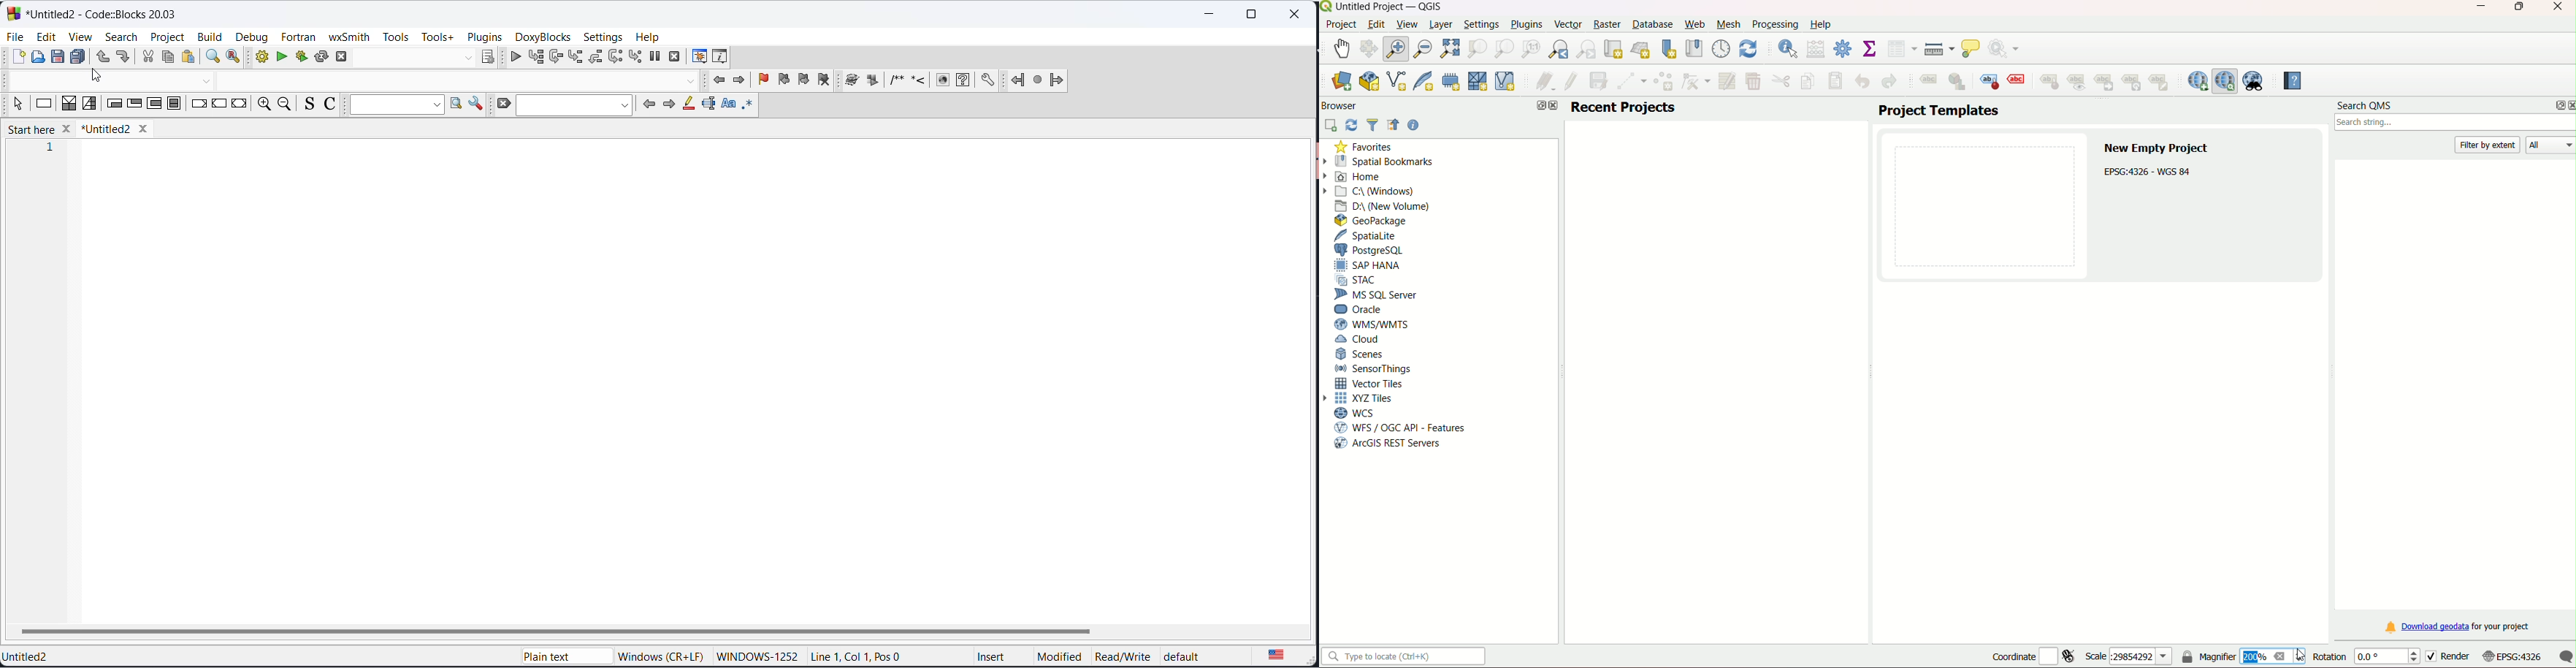 This screenshot has width=2576, height=672. I want to click on replace, so click(234, 58).